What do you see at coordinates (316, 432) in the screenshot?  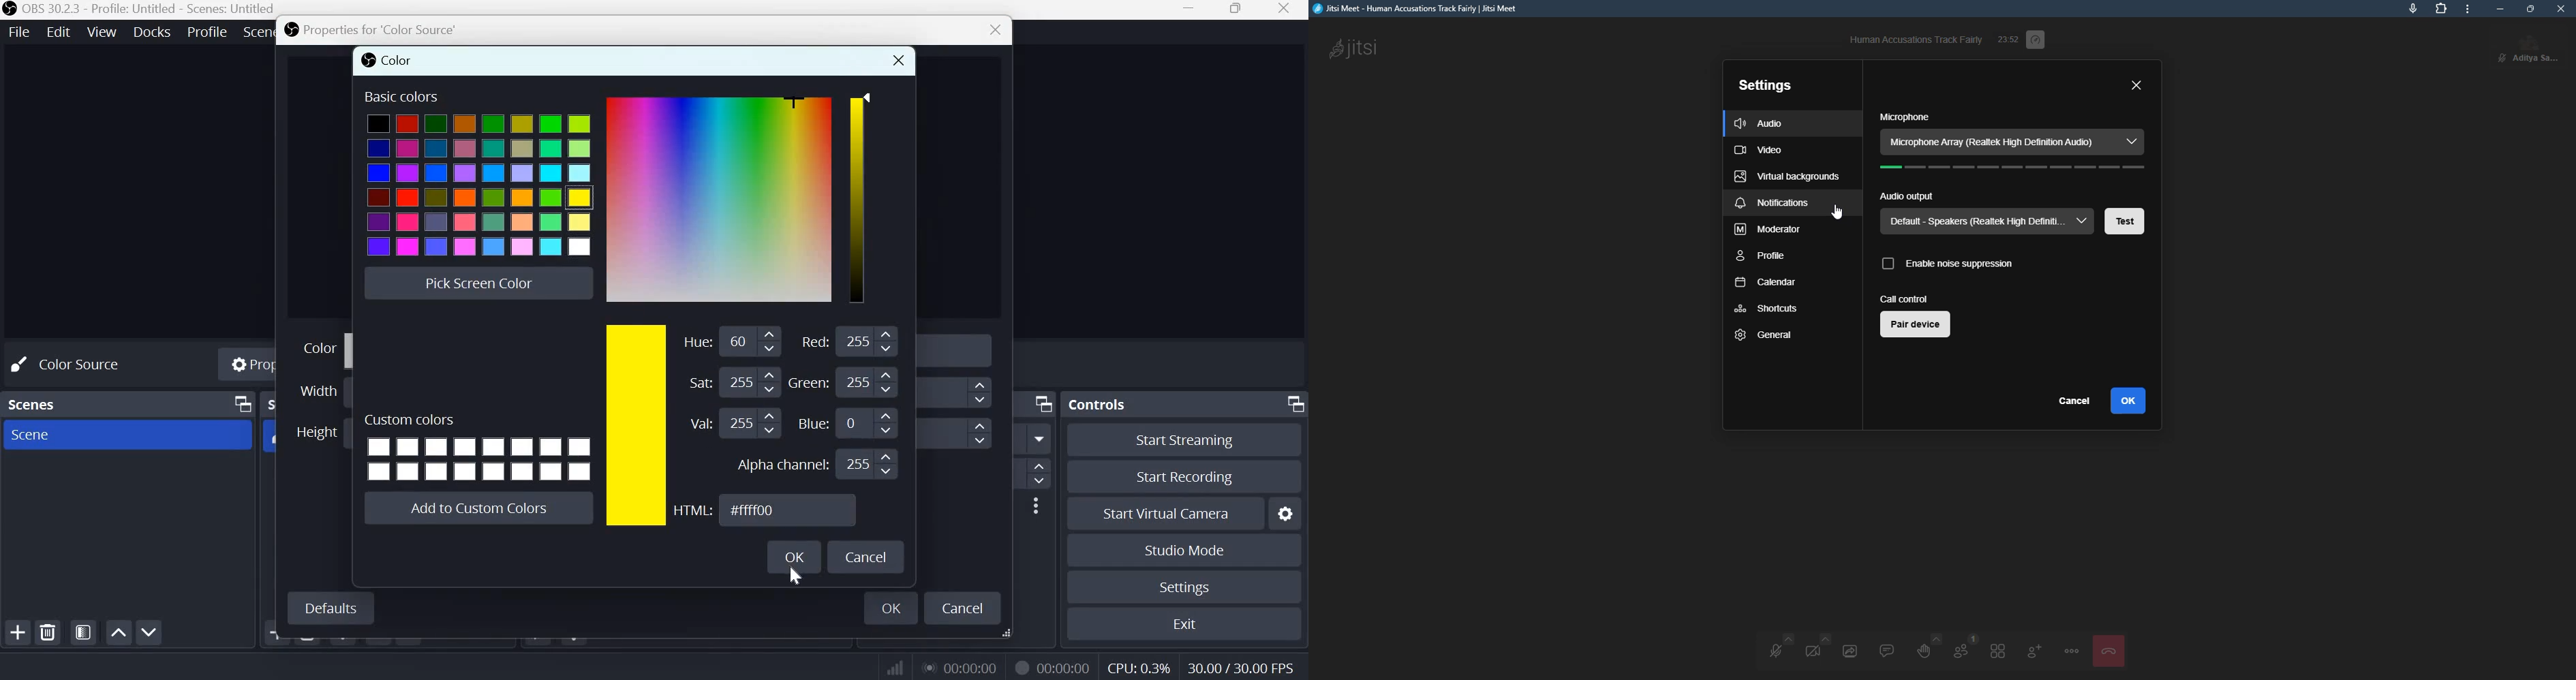 I see `Height` at bounding box center [316, 432].